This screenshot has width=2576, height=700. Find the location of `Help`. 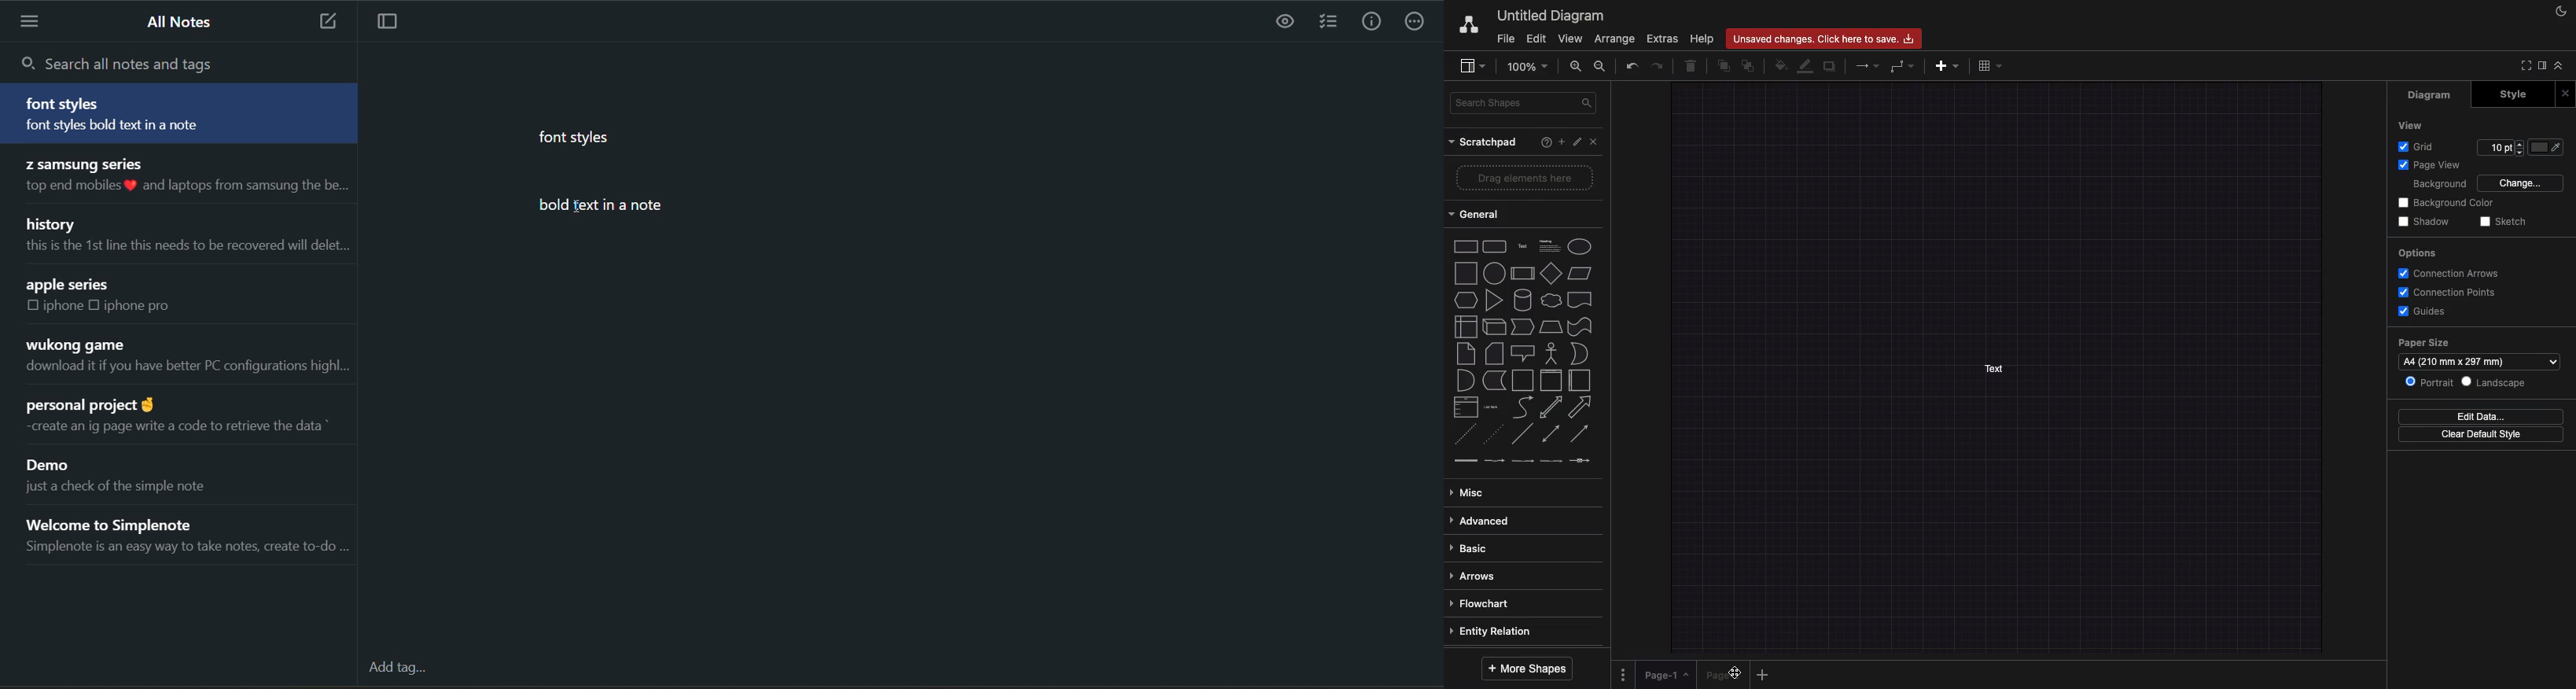

Help is located at coordinates (1702, 38).